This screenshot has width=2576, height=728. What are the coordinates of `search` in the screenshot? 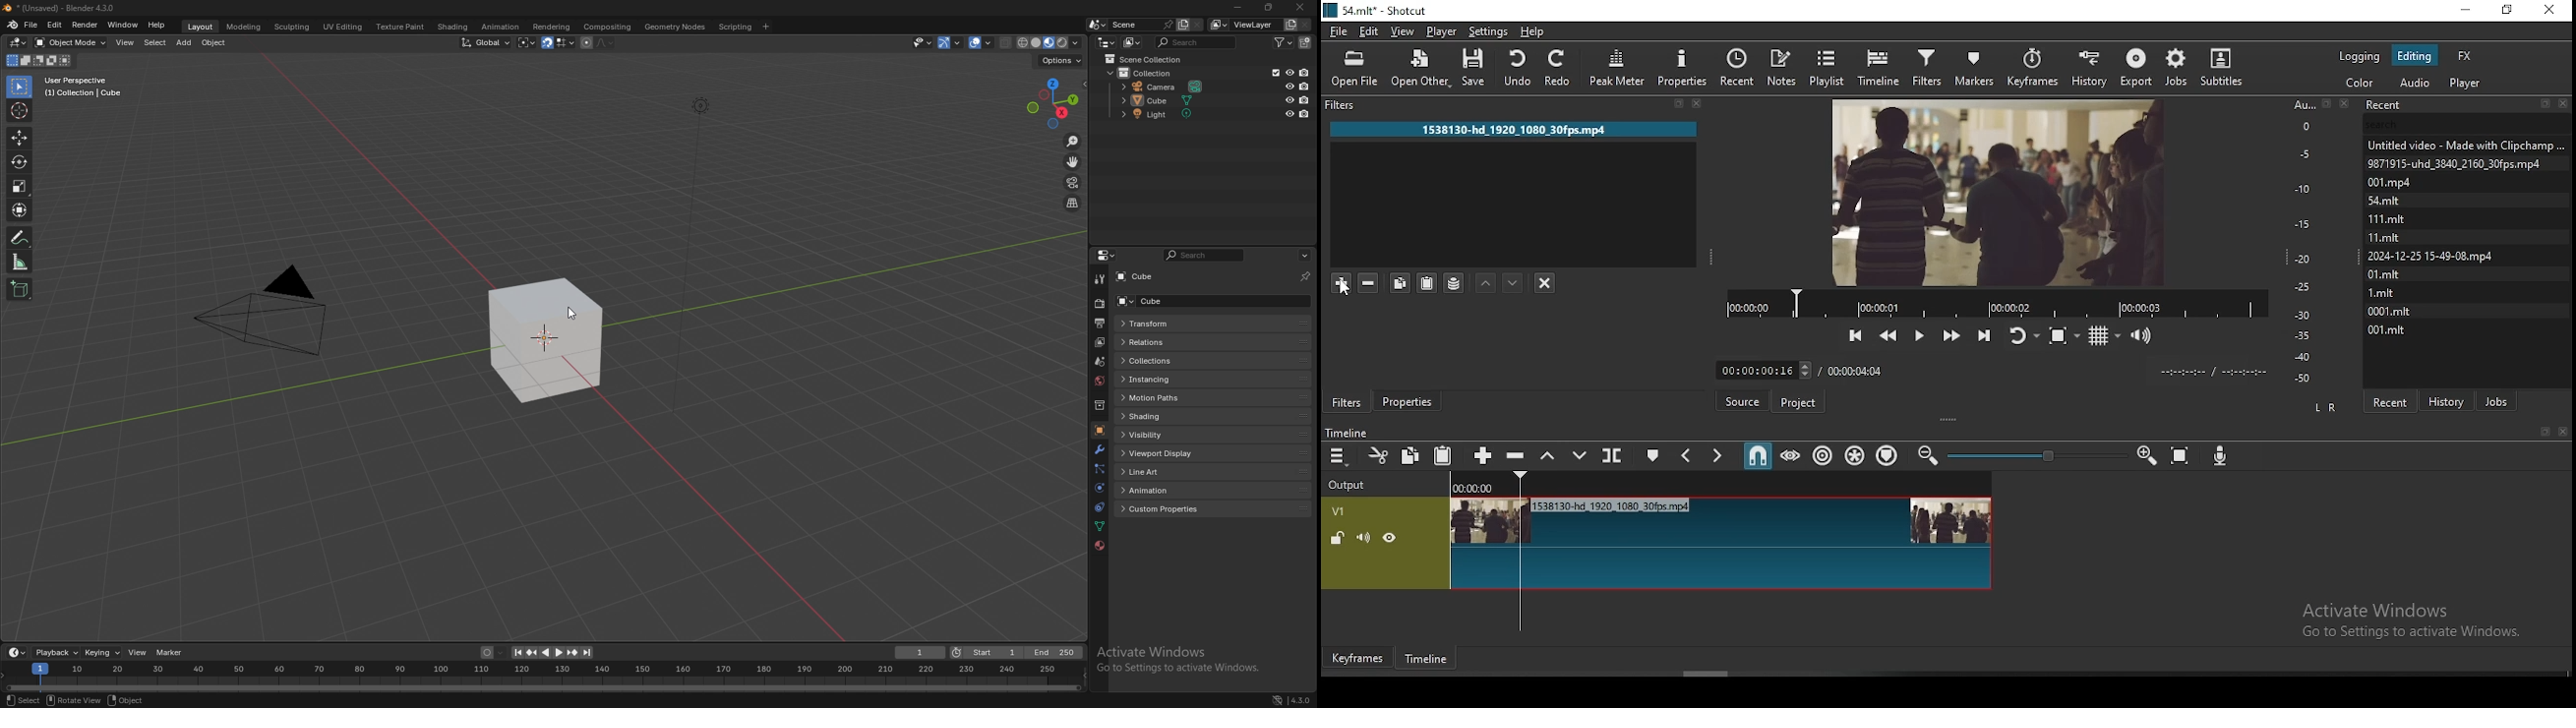 It's located at (1199, 42).